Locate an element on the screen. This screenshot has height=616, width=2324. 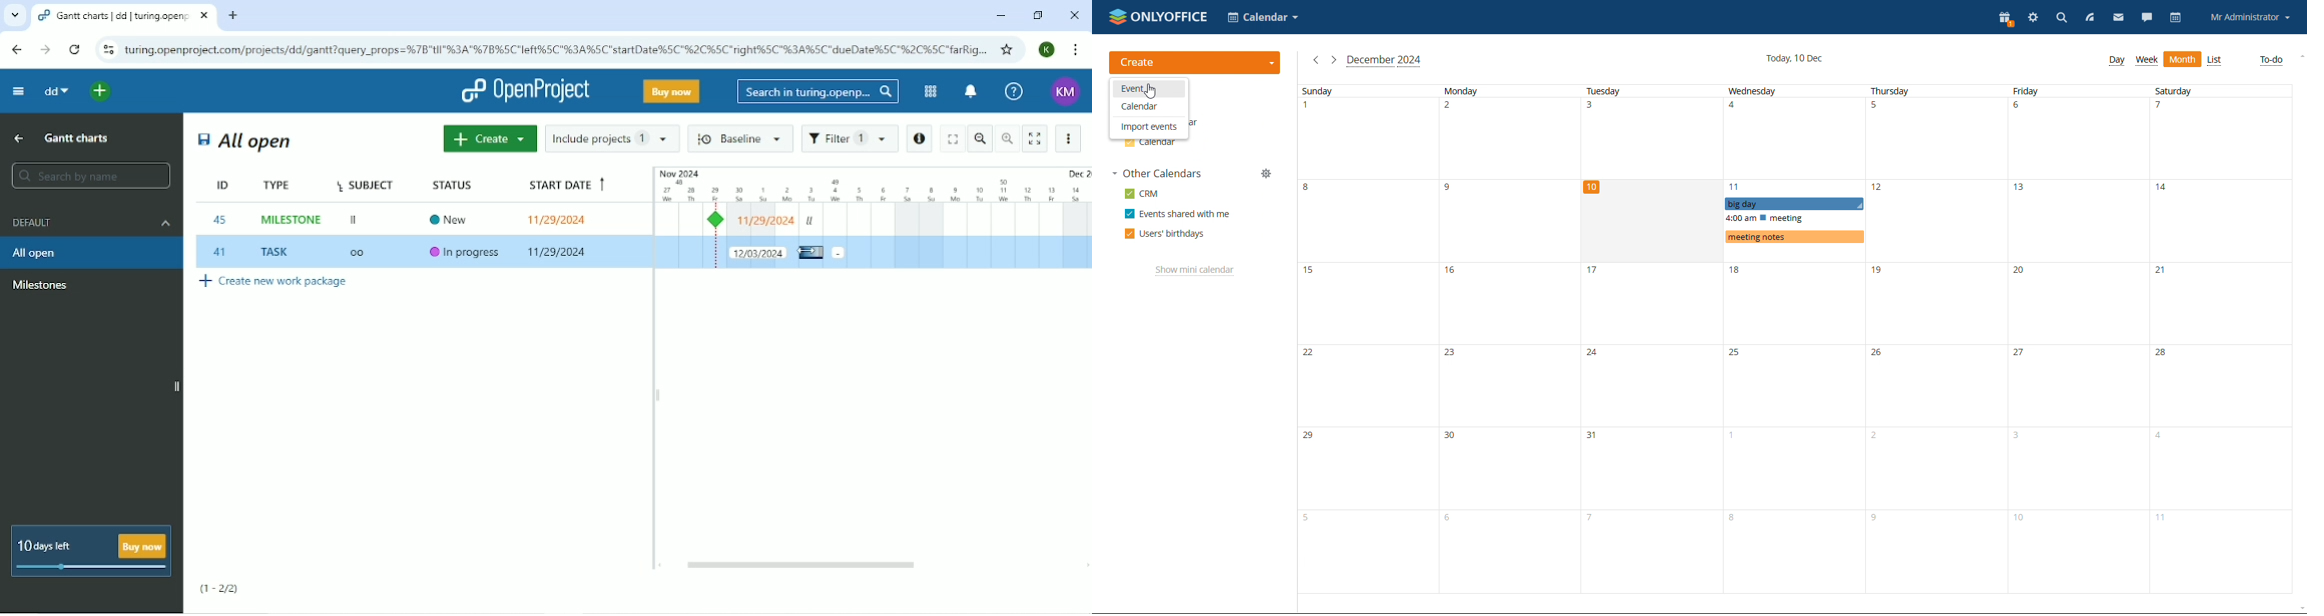
calendar is located at coordinates (1150, 145).